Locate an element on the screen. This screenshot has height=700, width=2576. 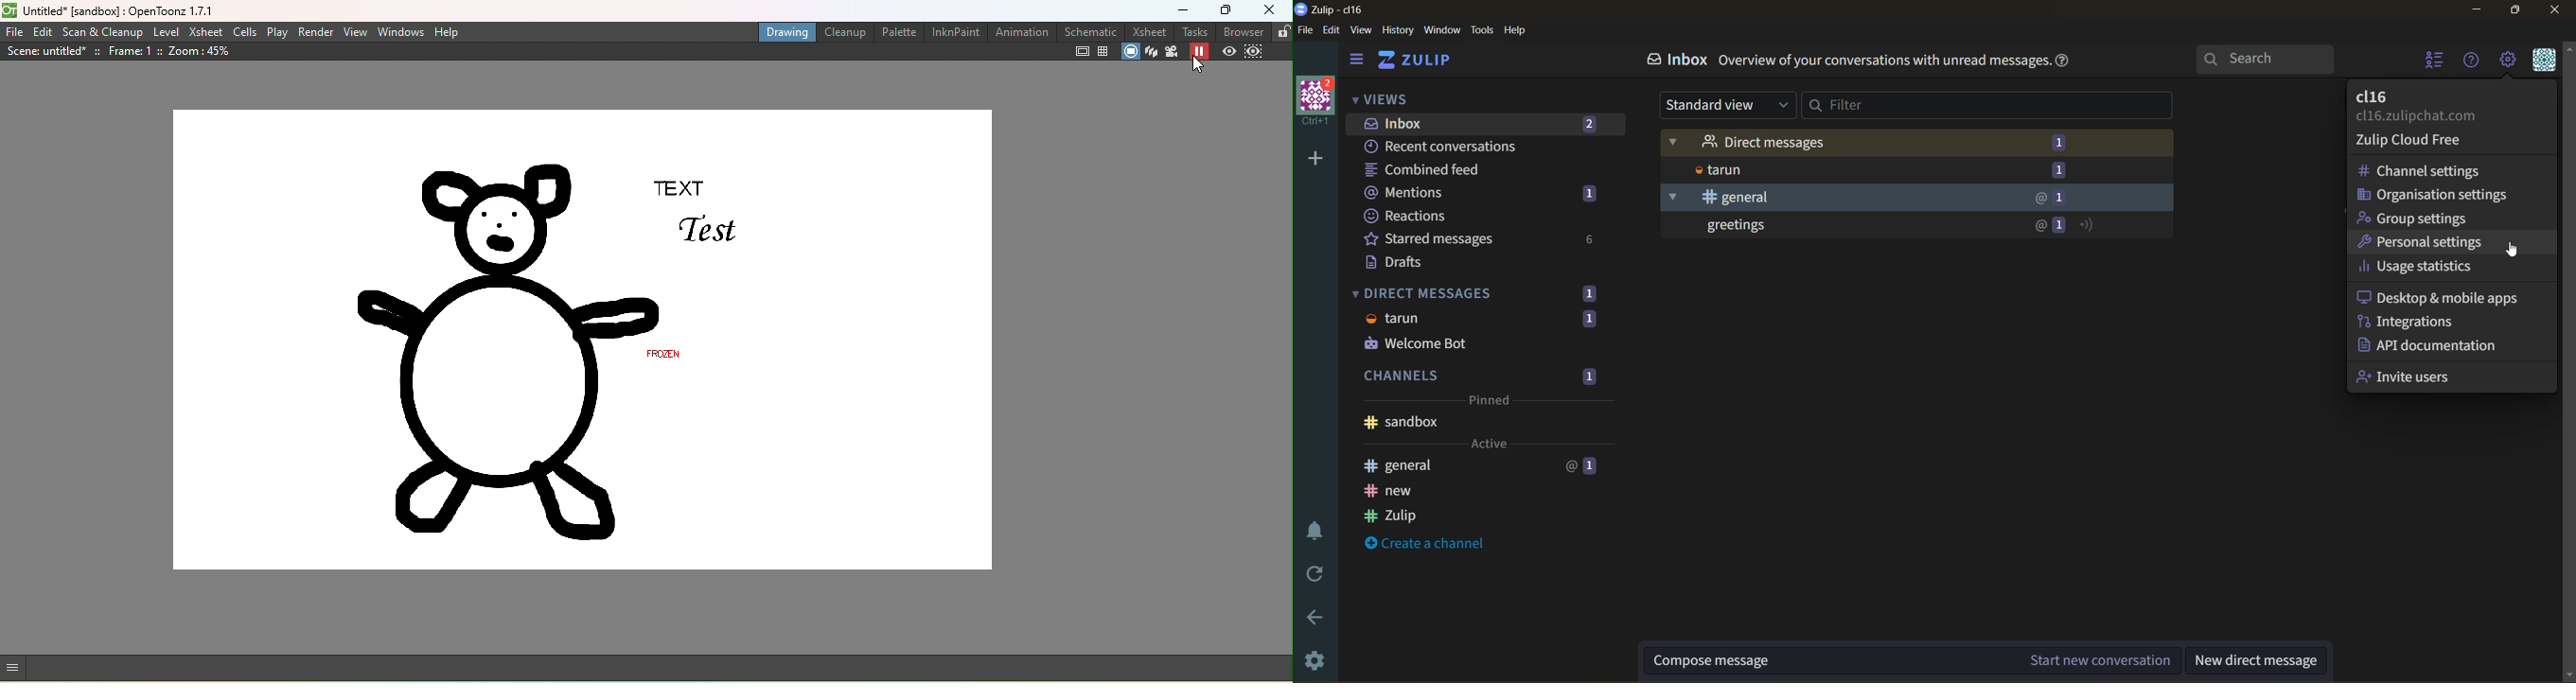
reload is located at coordinates (1314, 574).